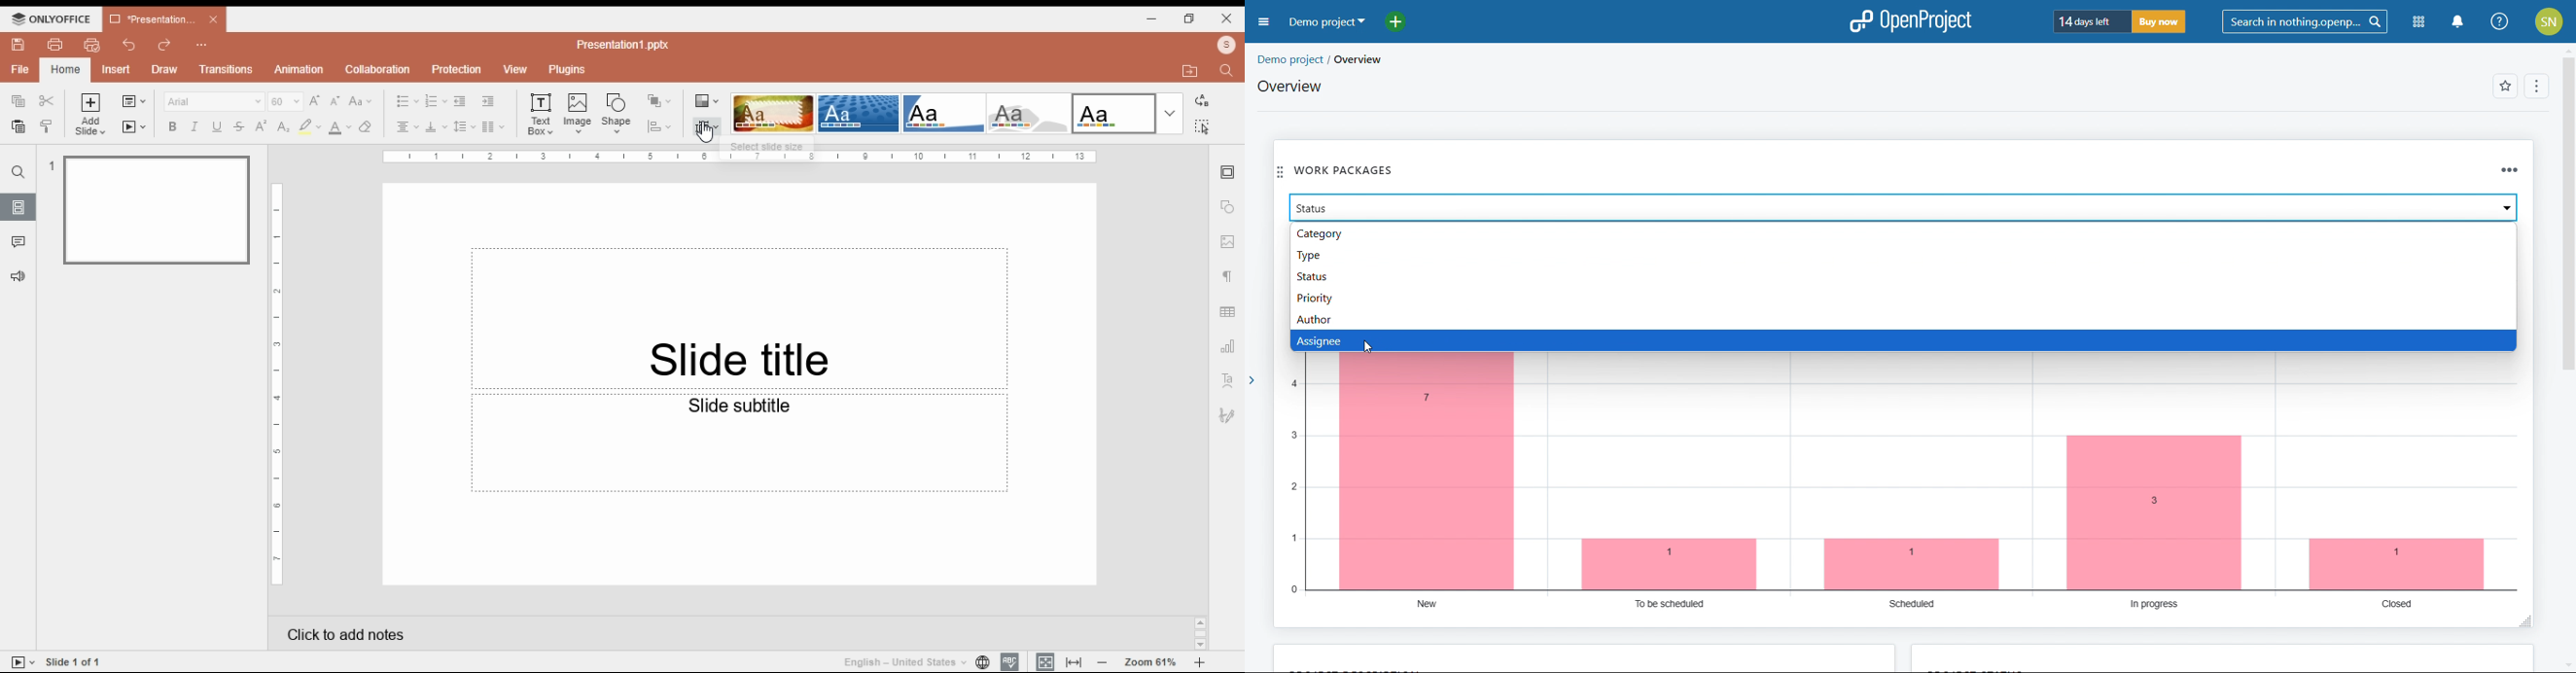 This screenshot has width=2576, height=700. Describe the element at coordinates (117, 70) in the screenshot. I see `insert` at that location.